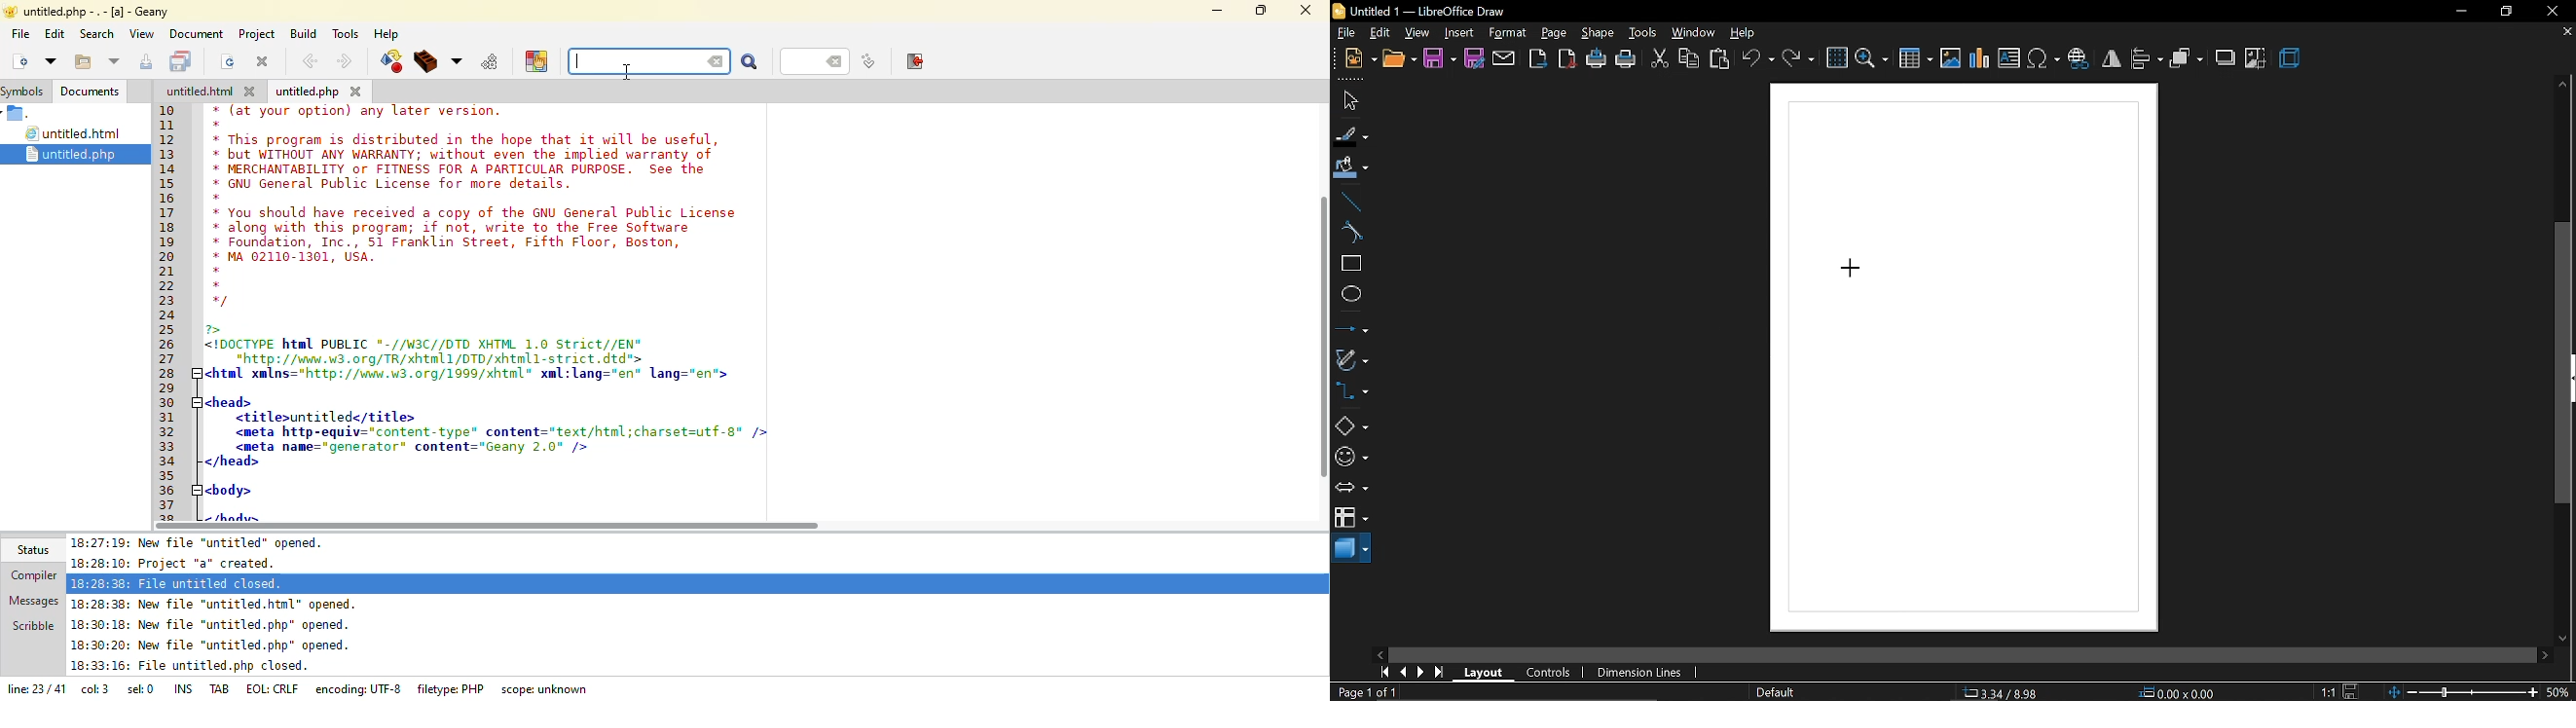 The width and height of the screenshot is (2576, 728). I want to click on shape, so click(1599, 33).